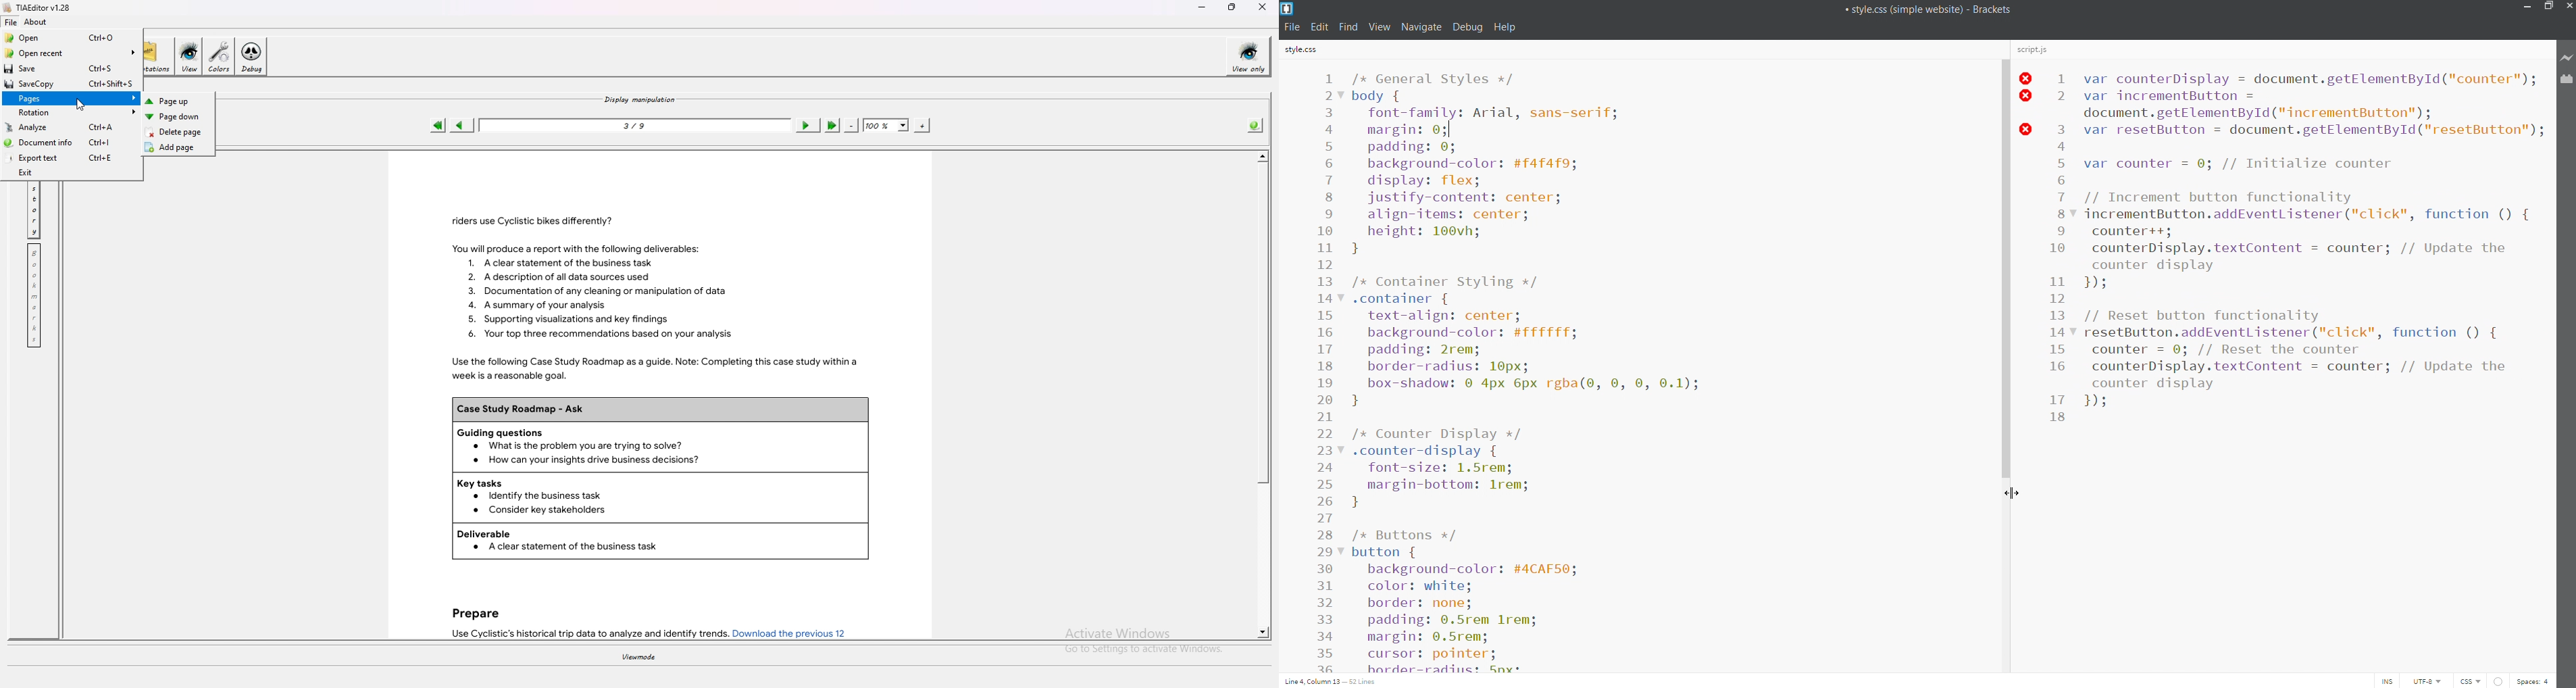 The image size is (2576, 700). I want to click on errors, so click(2499, 680).